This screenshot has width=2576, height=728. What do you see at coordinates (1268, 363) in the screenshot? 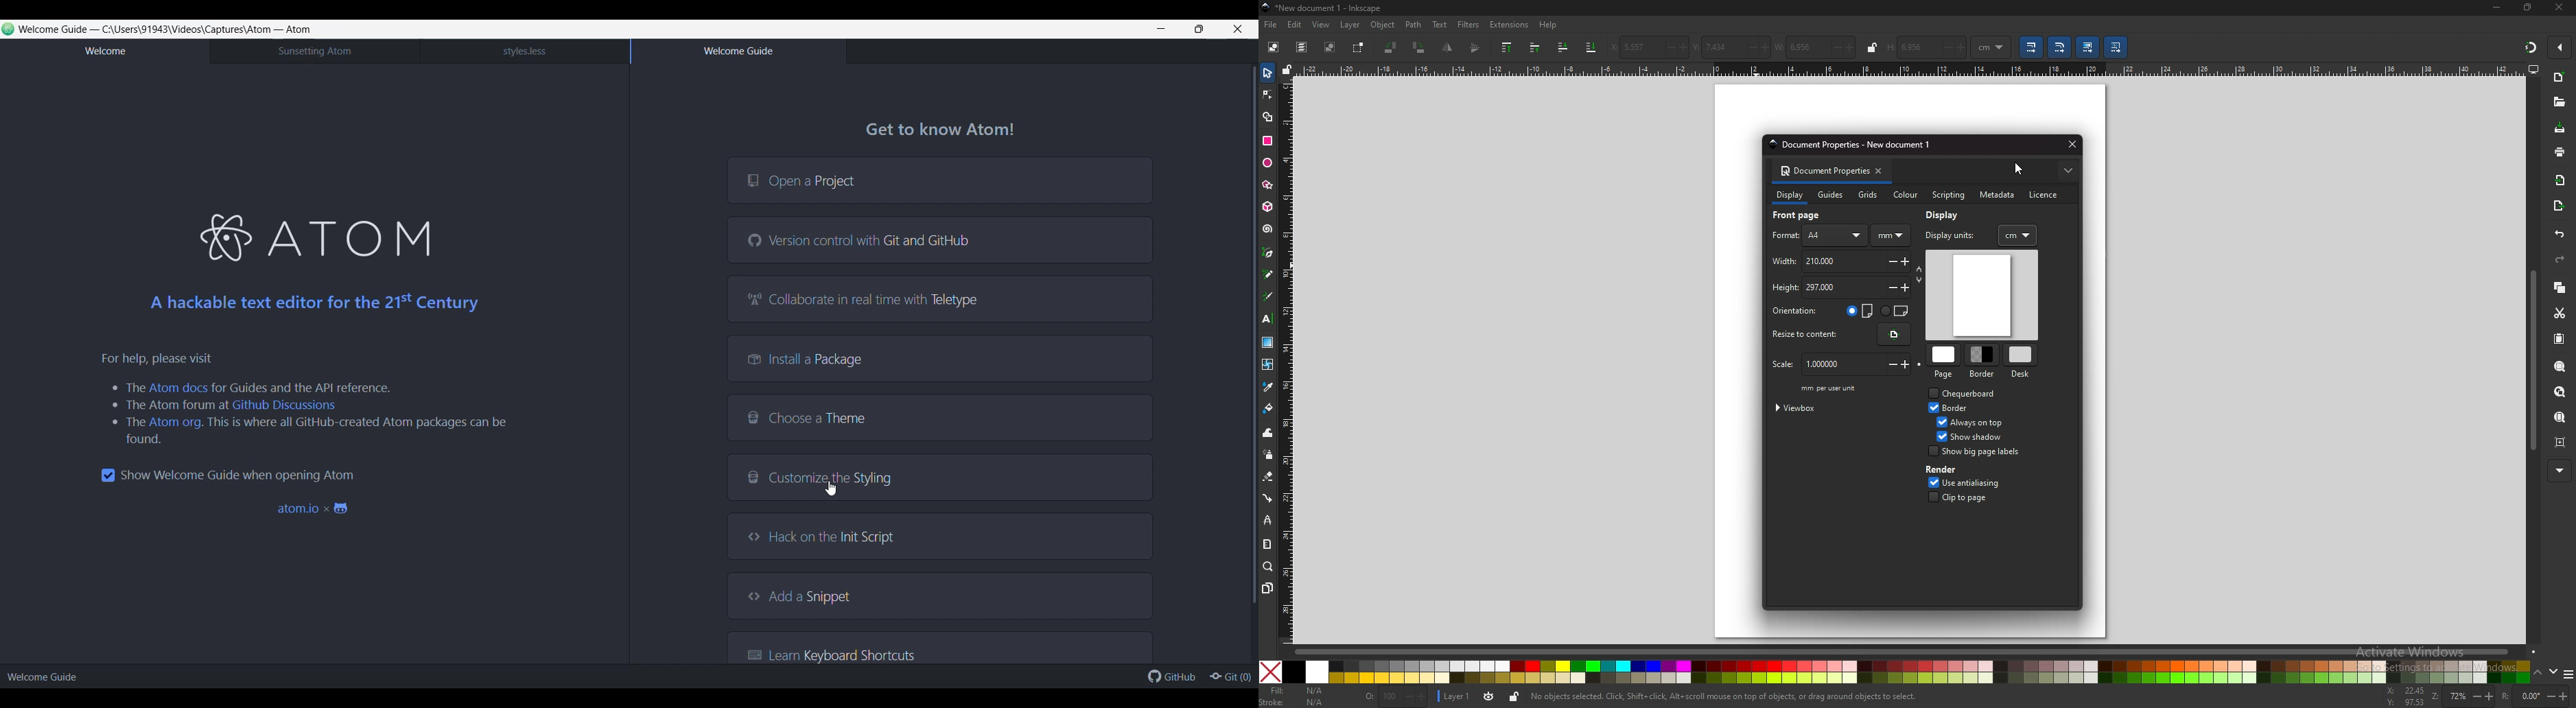
I see `mesh` at bounding box center [1268, 363].